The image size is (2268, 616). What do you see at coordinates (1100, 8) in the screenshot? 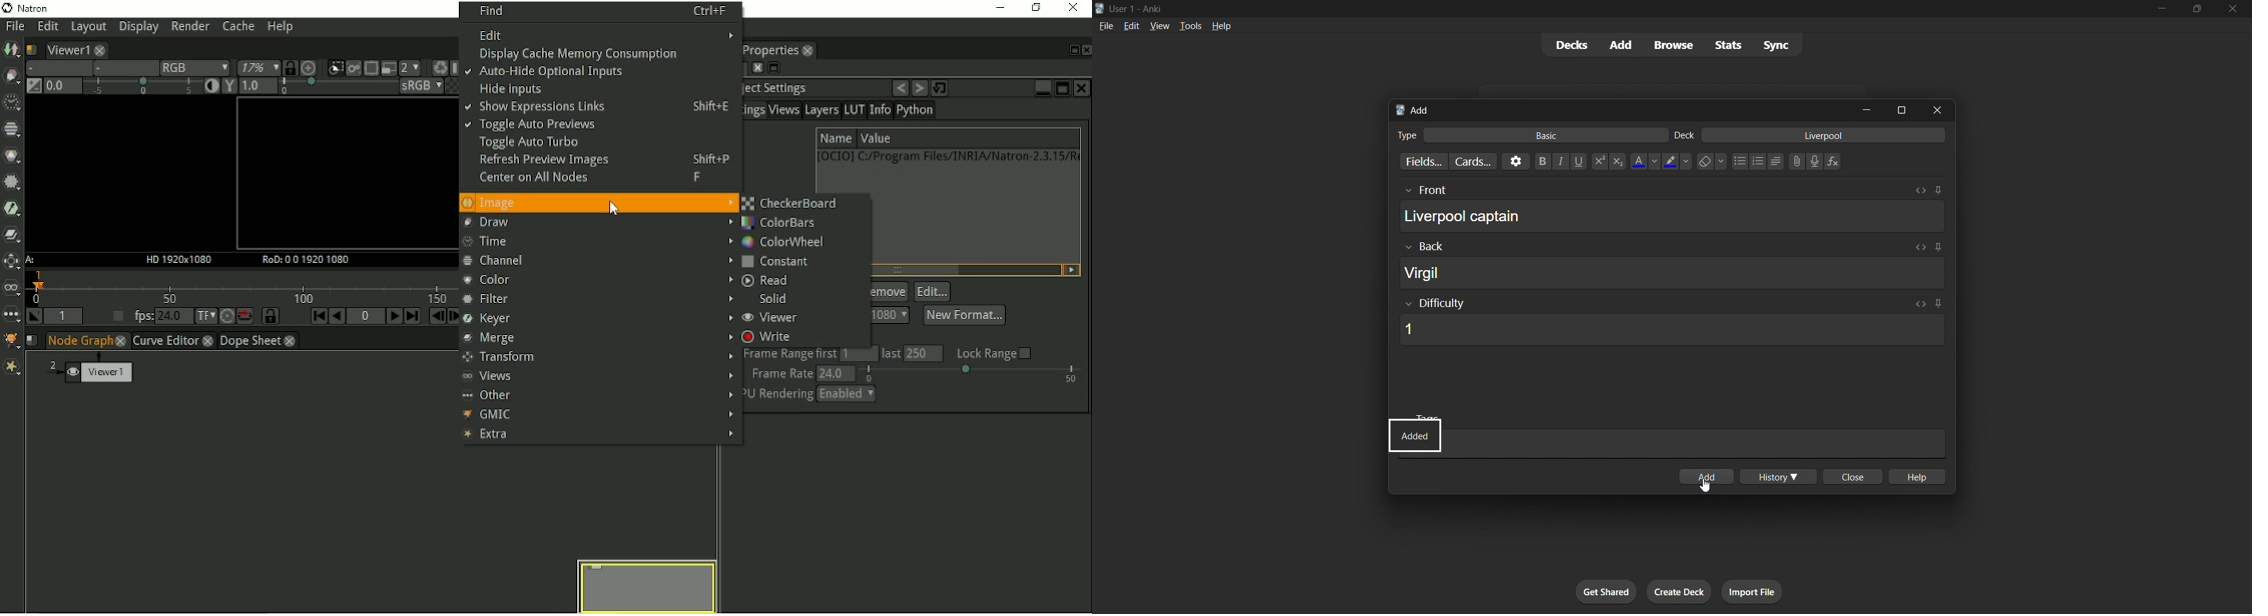
I see `Anki logo` at bounding box center [1100, 8].